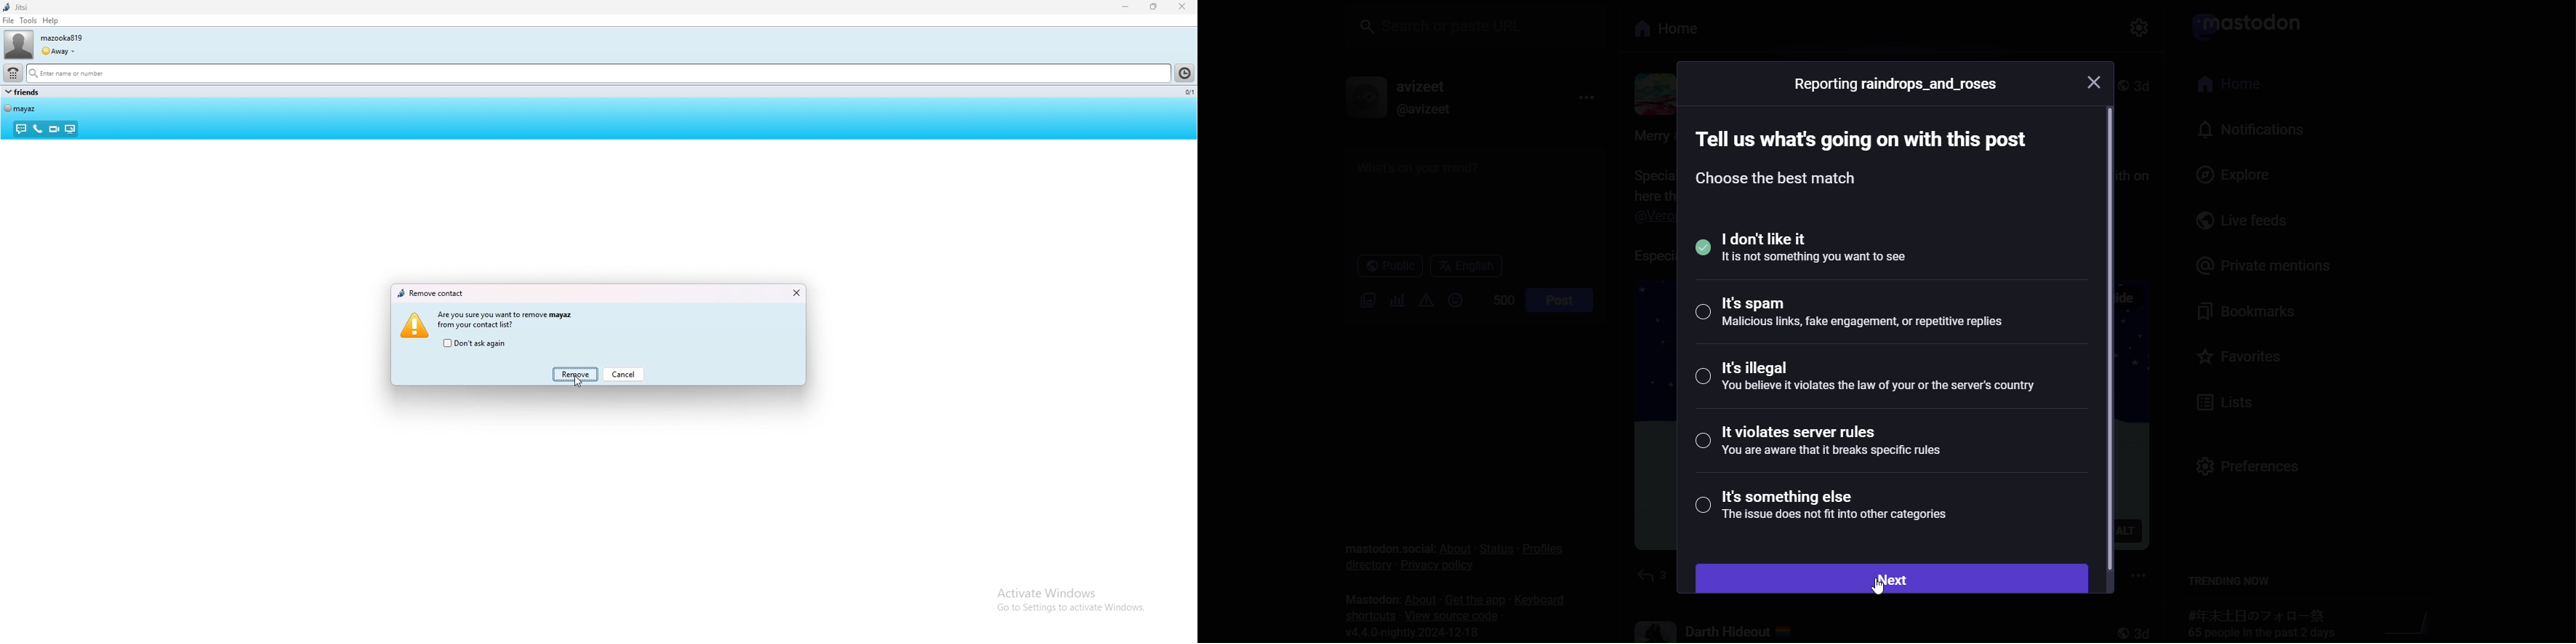  Describe the element at coordinates (1874, 588) in the screenshot. I see `cursor` at that location.